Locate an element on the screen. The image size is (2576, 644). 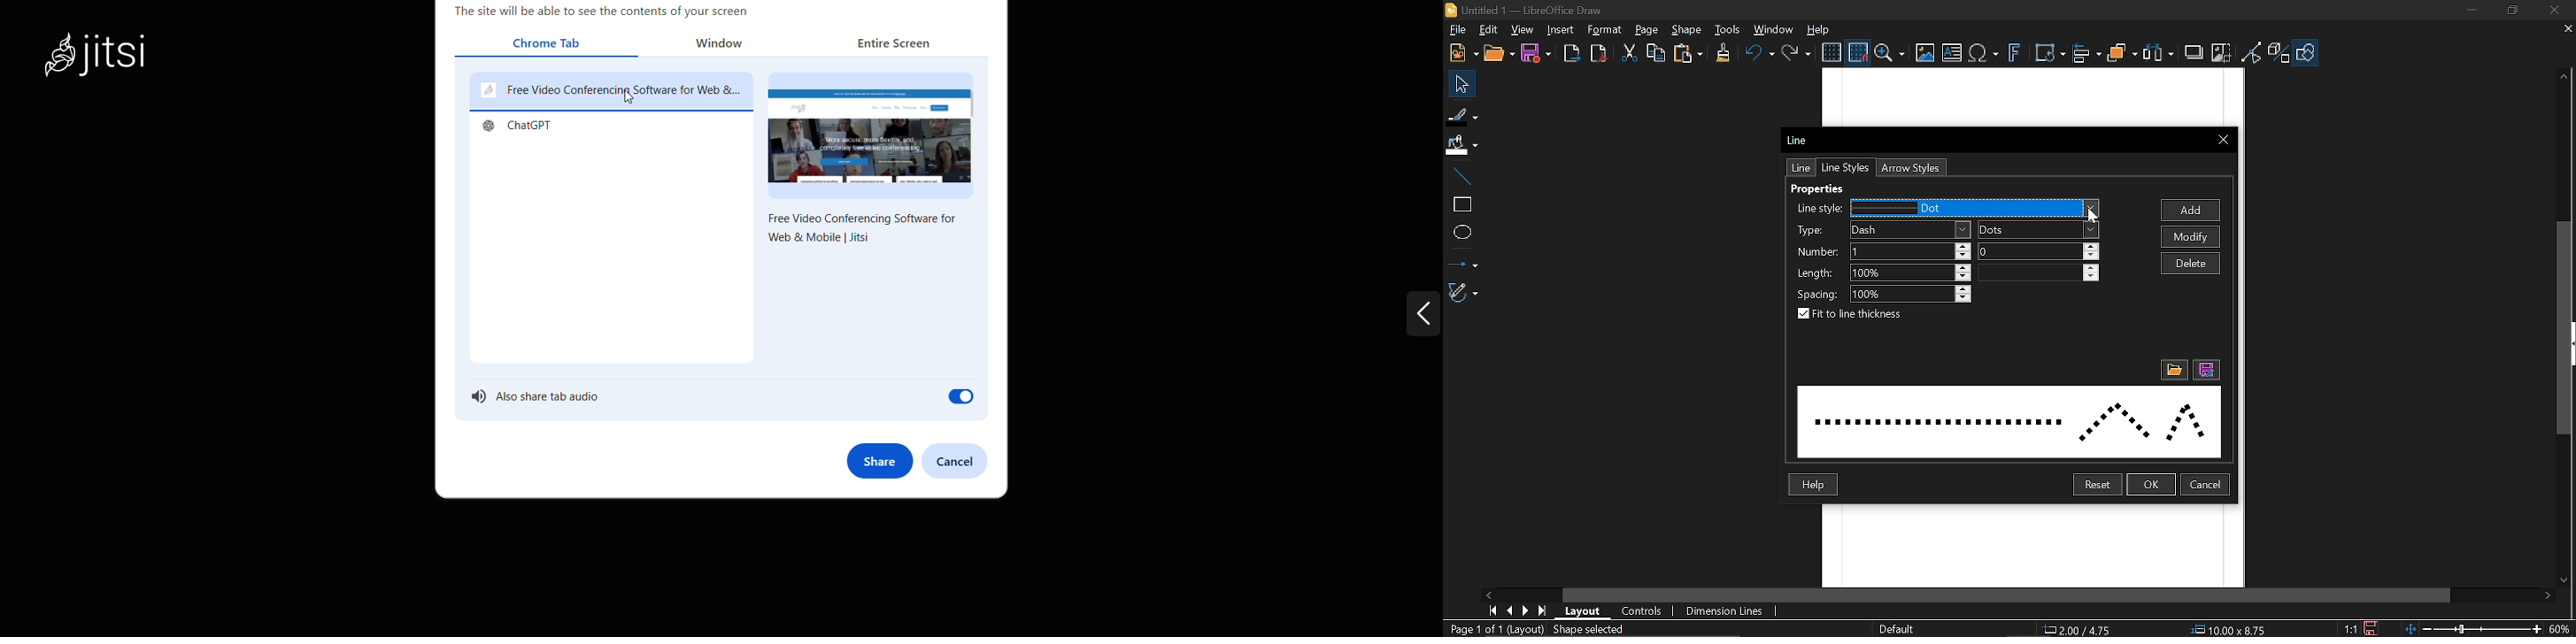
Save is located at coordinates (2372, 628).